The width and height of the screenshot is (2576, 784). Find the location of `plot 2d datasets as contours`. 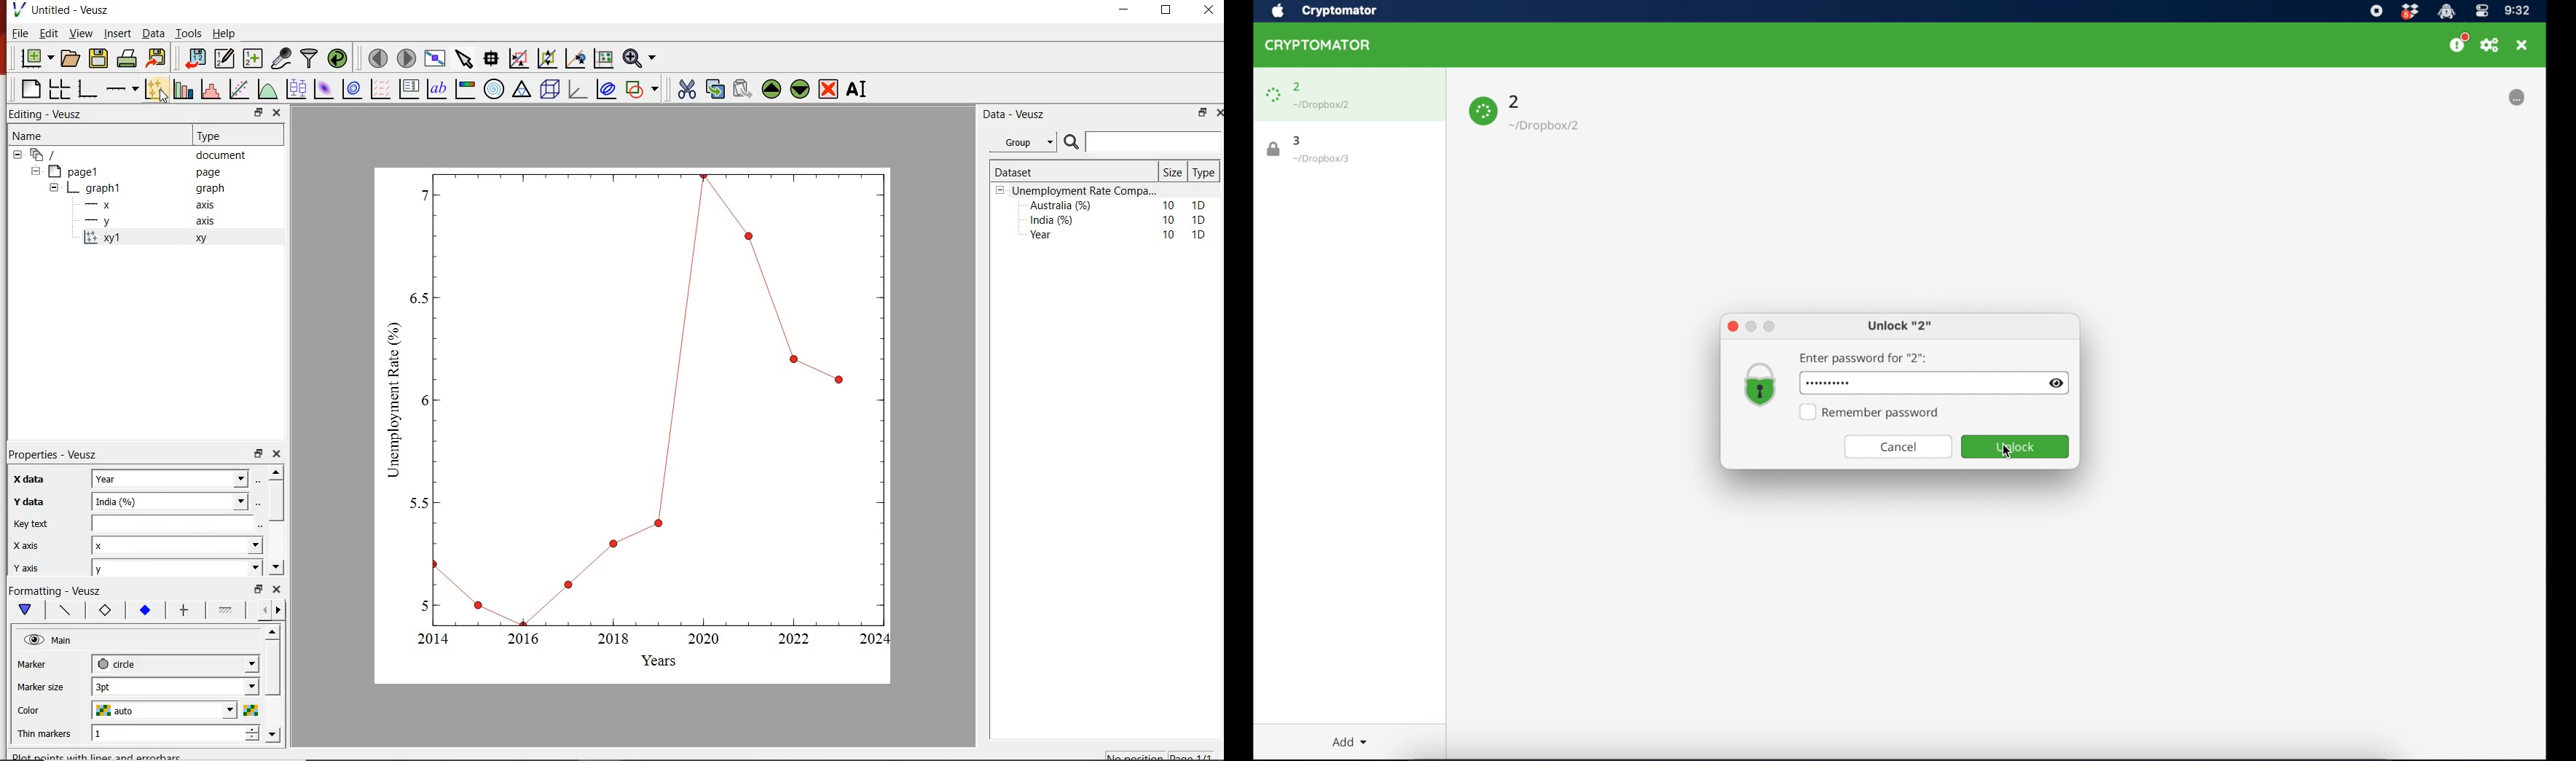

plot 2d datasets as contours is located at coordinates (351, 89).